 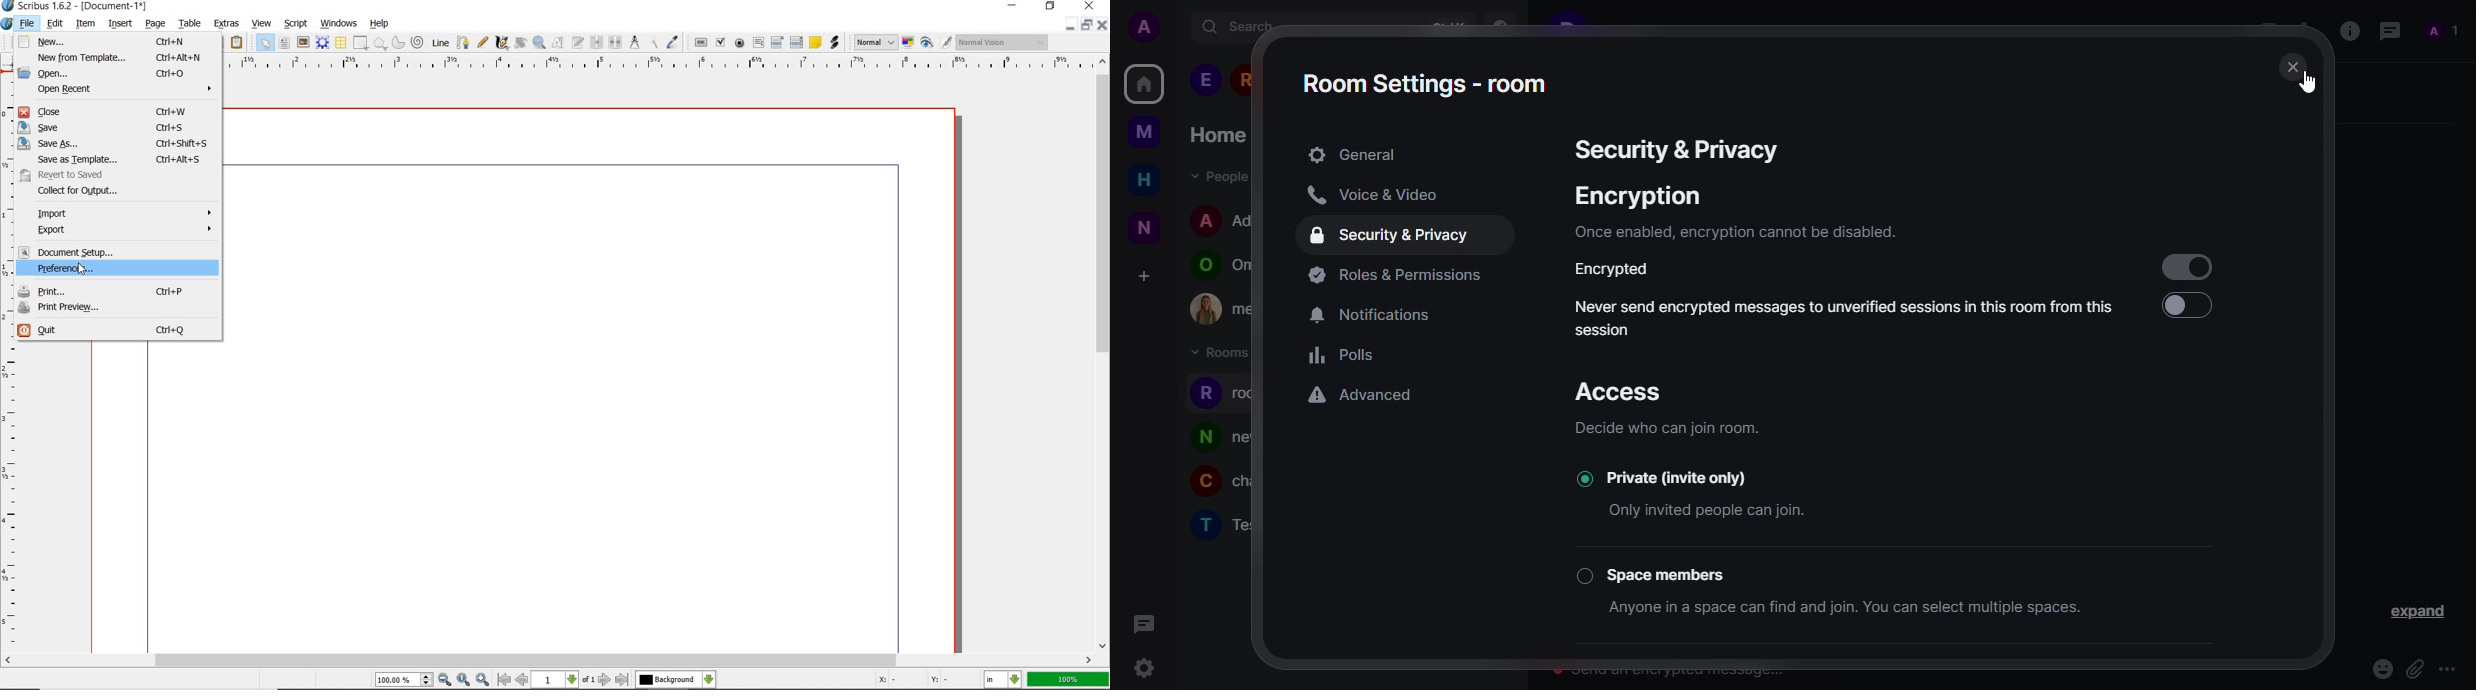 What do you see at coordinates (117, 113) in the screenshot?
I see `CLOSE` at bounding box center [117, 113].